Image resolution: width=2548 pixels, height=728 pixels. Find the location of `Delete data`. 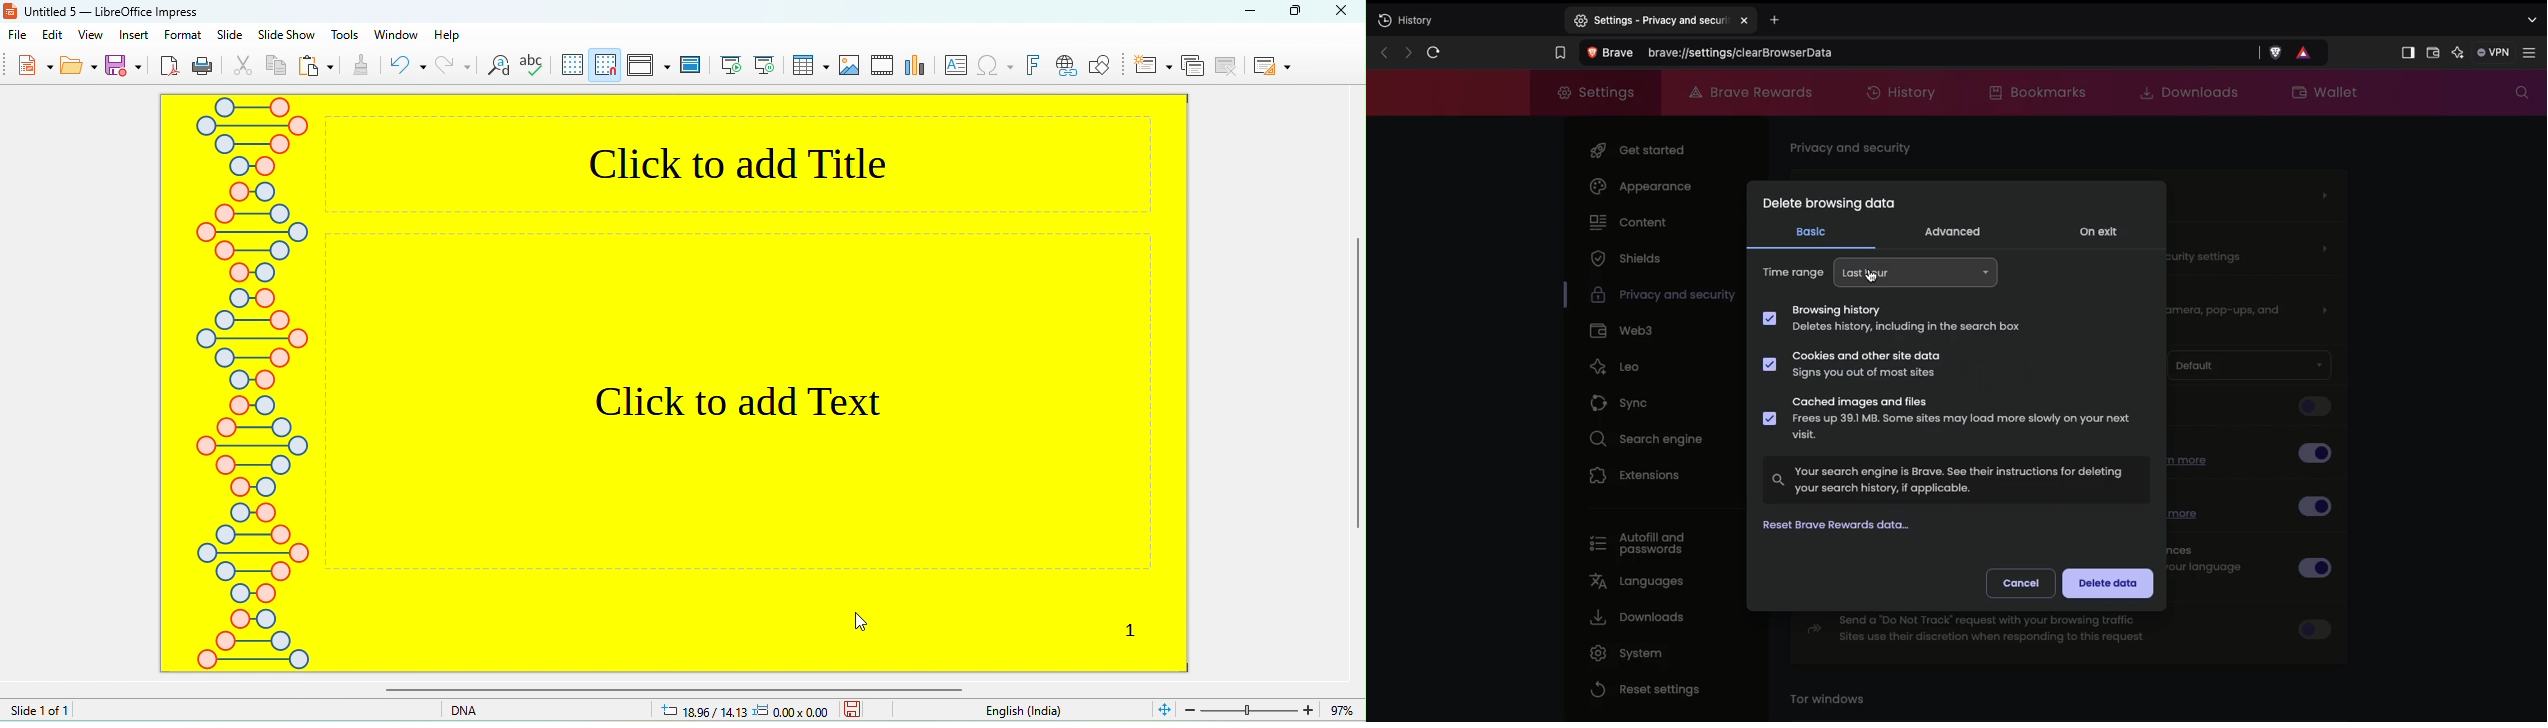

Delete data is located at coordinates (2109, 584).